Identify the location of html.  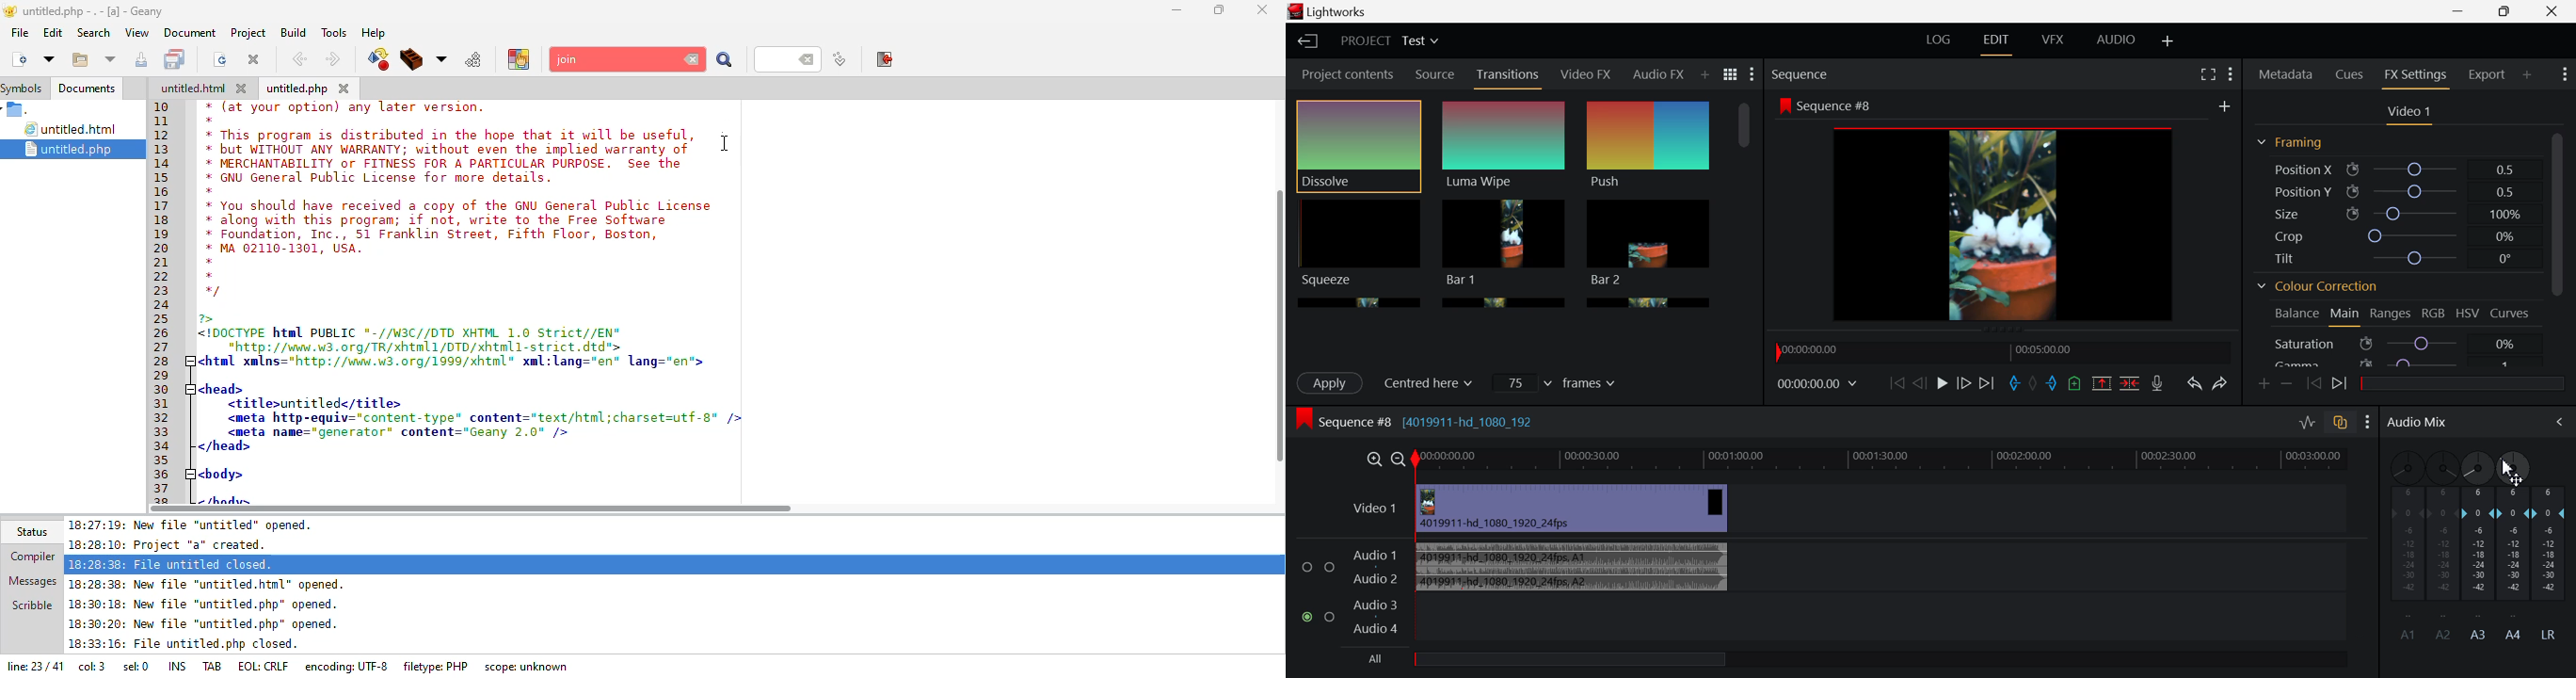
(193, 89).